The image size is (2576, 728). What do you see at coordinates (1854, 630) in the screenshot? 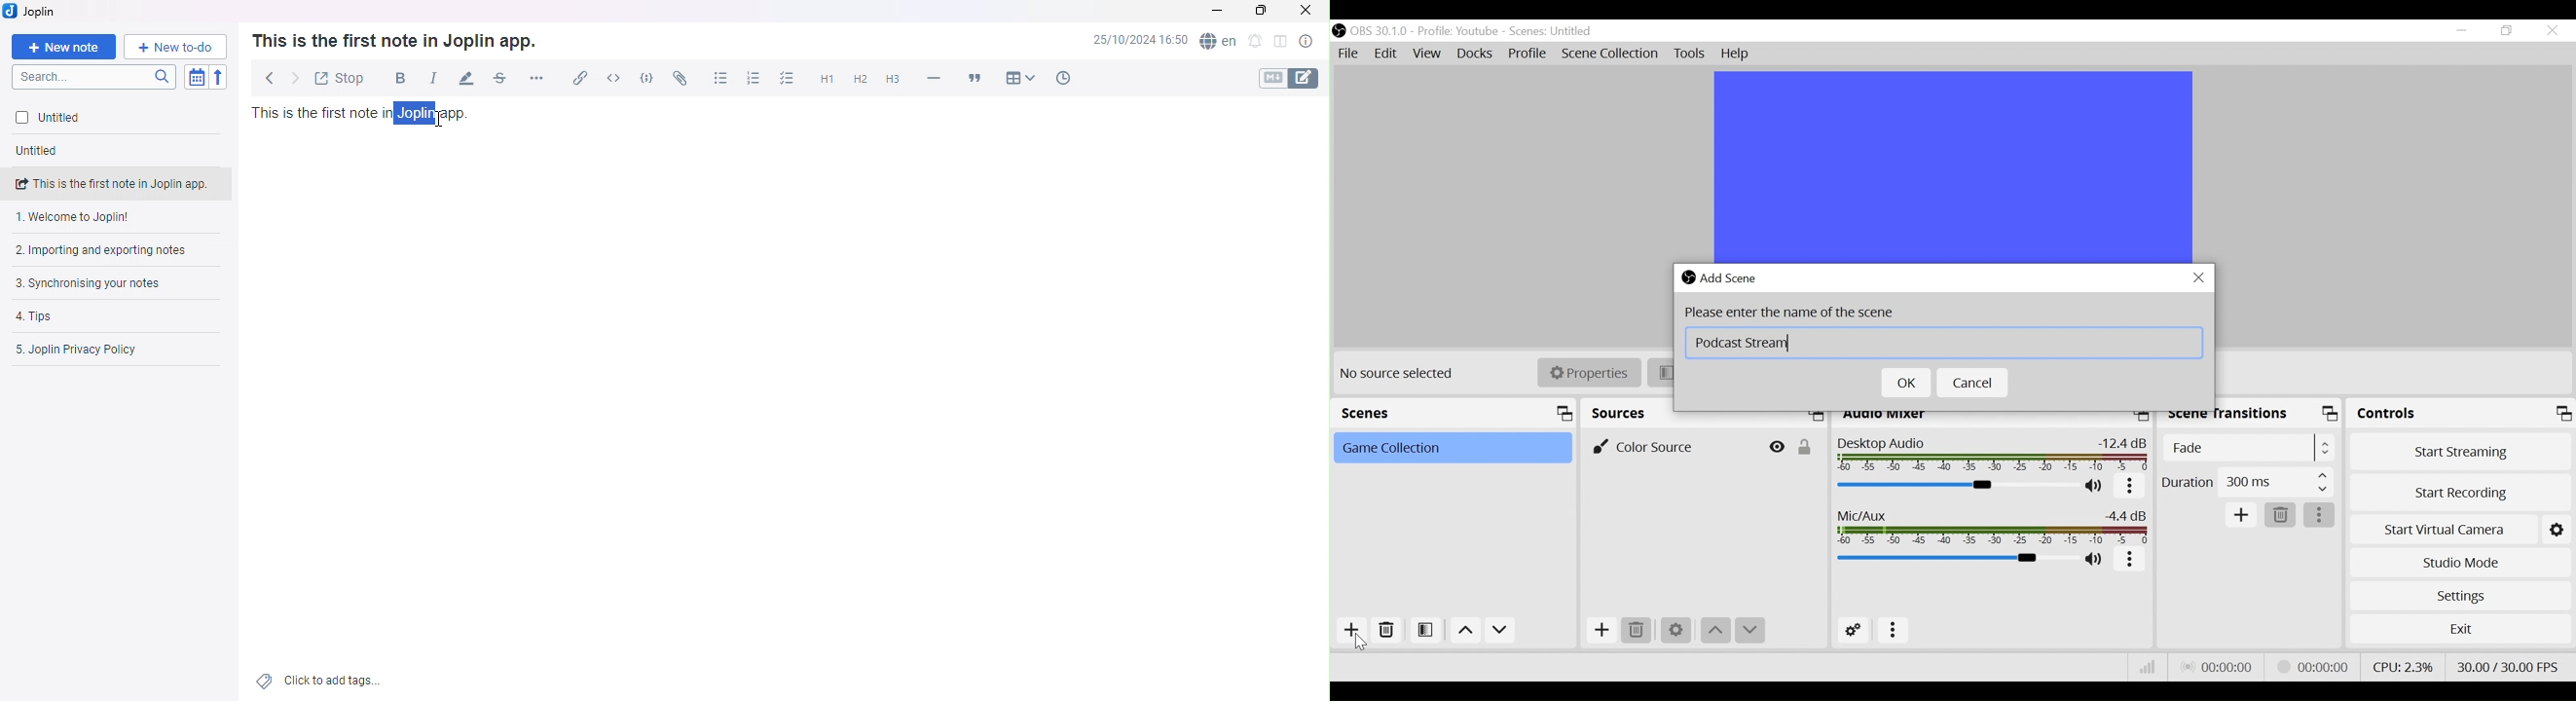
I see `Advanced Setting` at bounding box center [1854, 630].